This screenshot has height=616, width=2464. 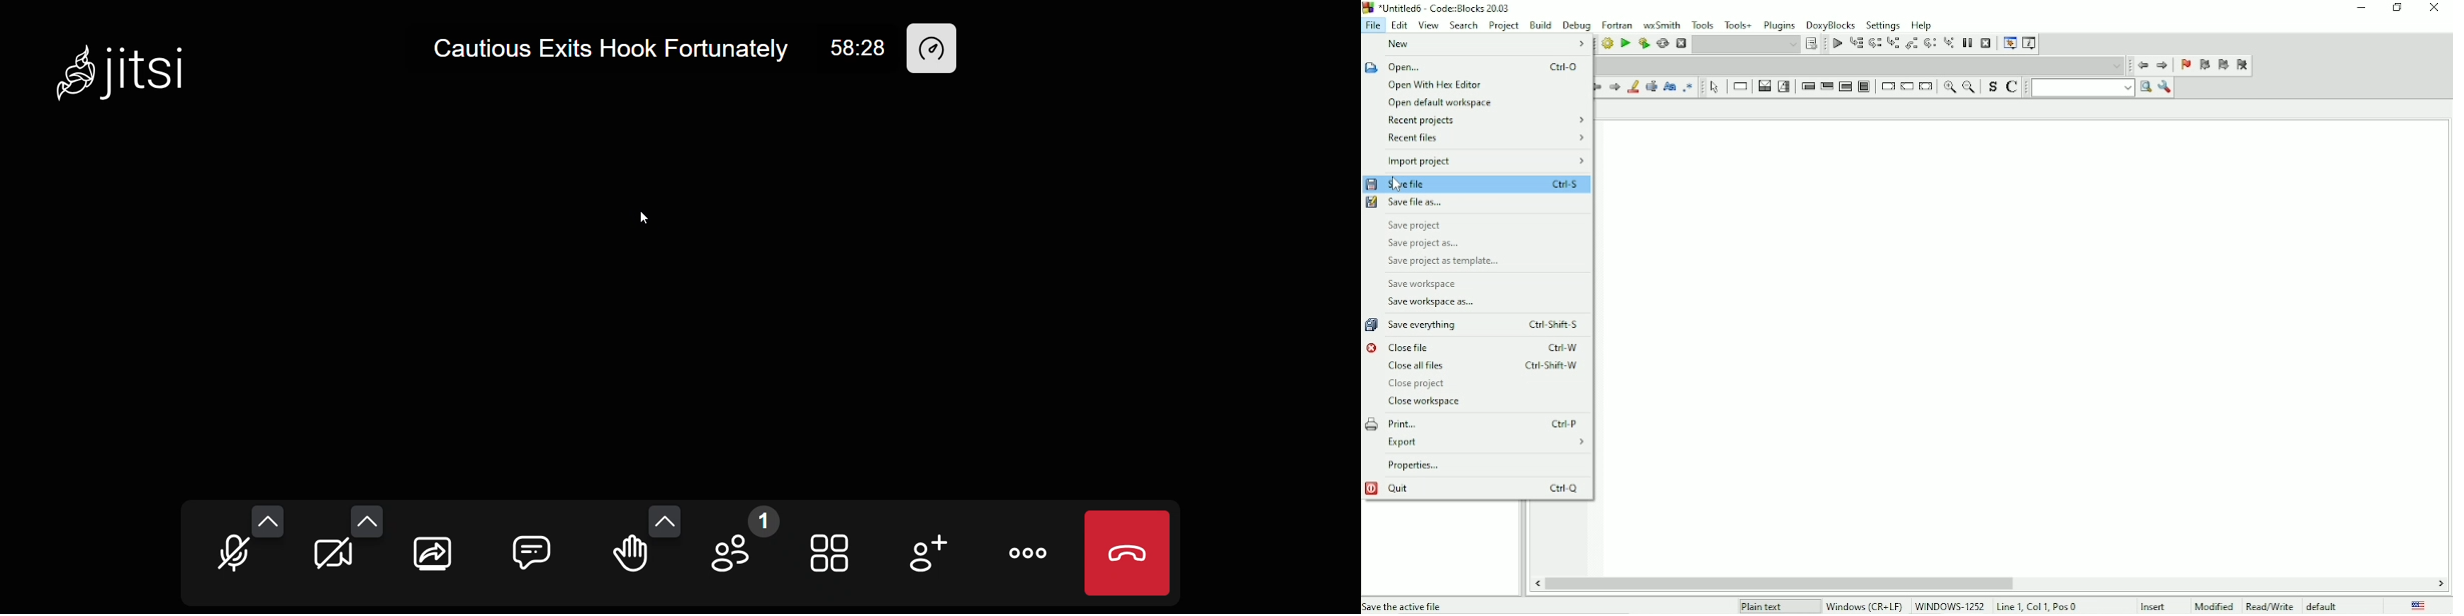 I want to click on Step into instruction, so click(x=1949, y=44).